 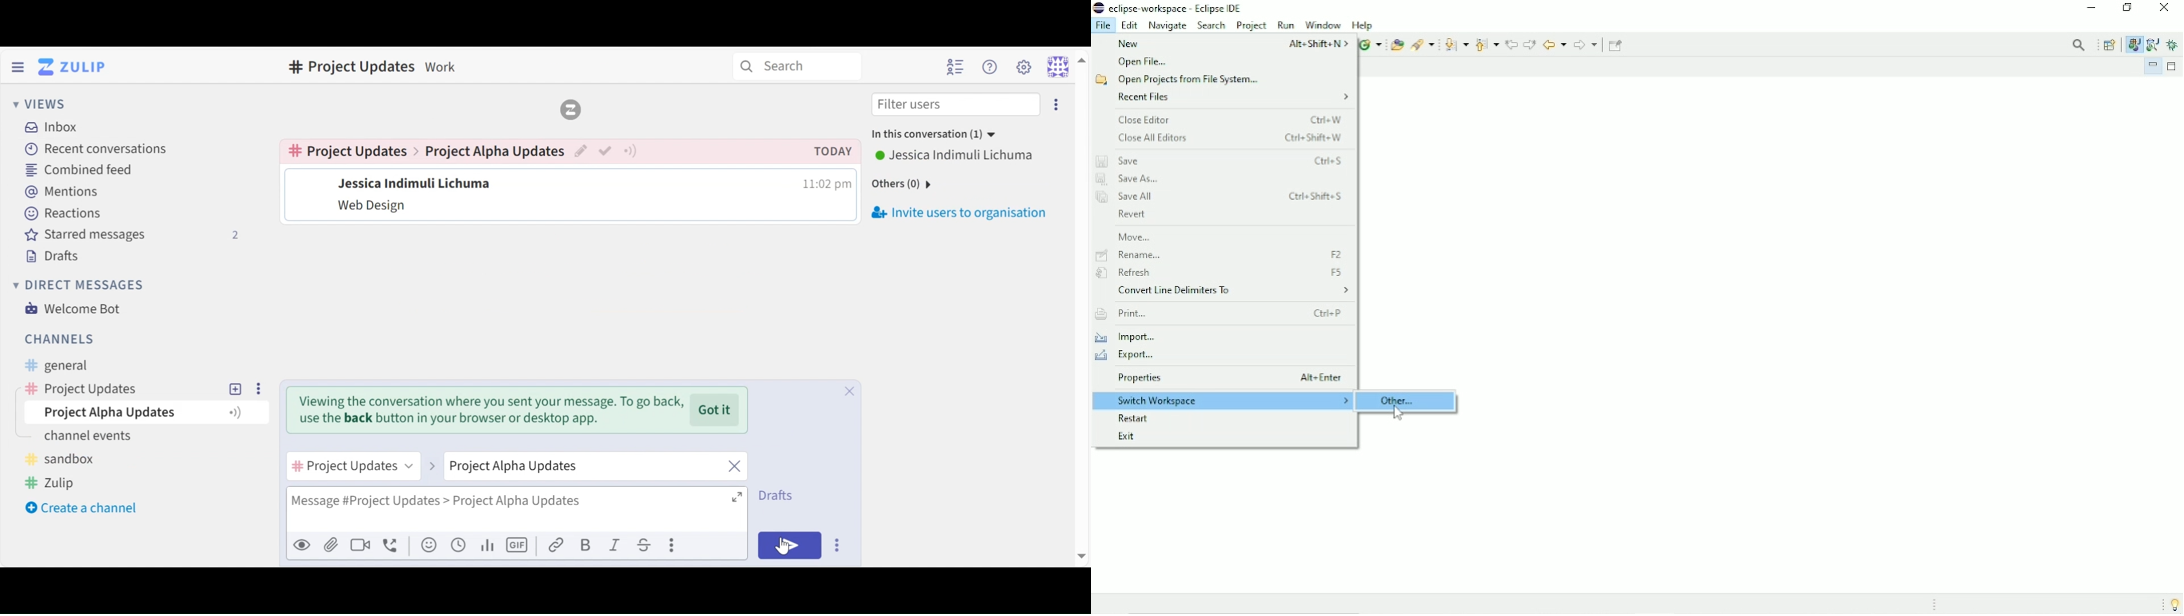 What do you see at coordinates (629, 151) in the screenshot?
I see `Configure topic notification` at bounding box center [629, 151].